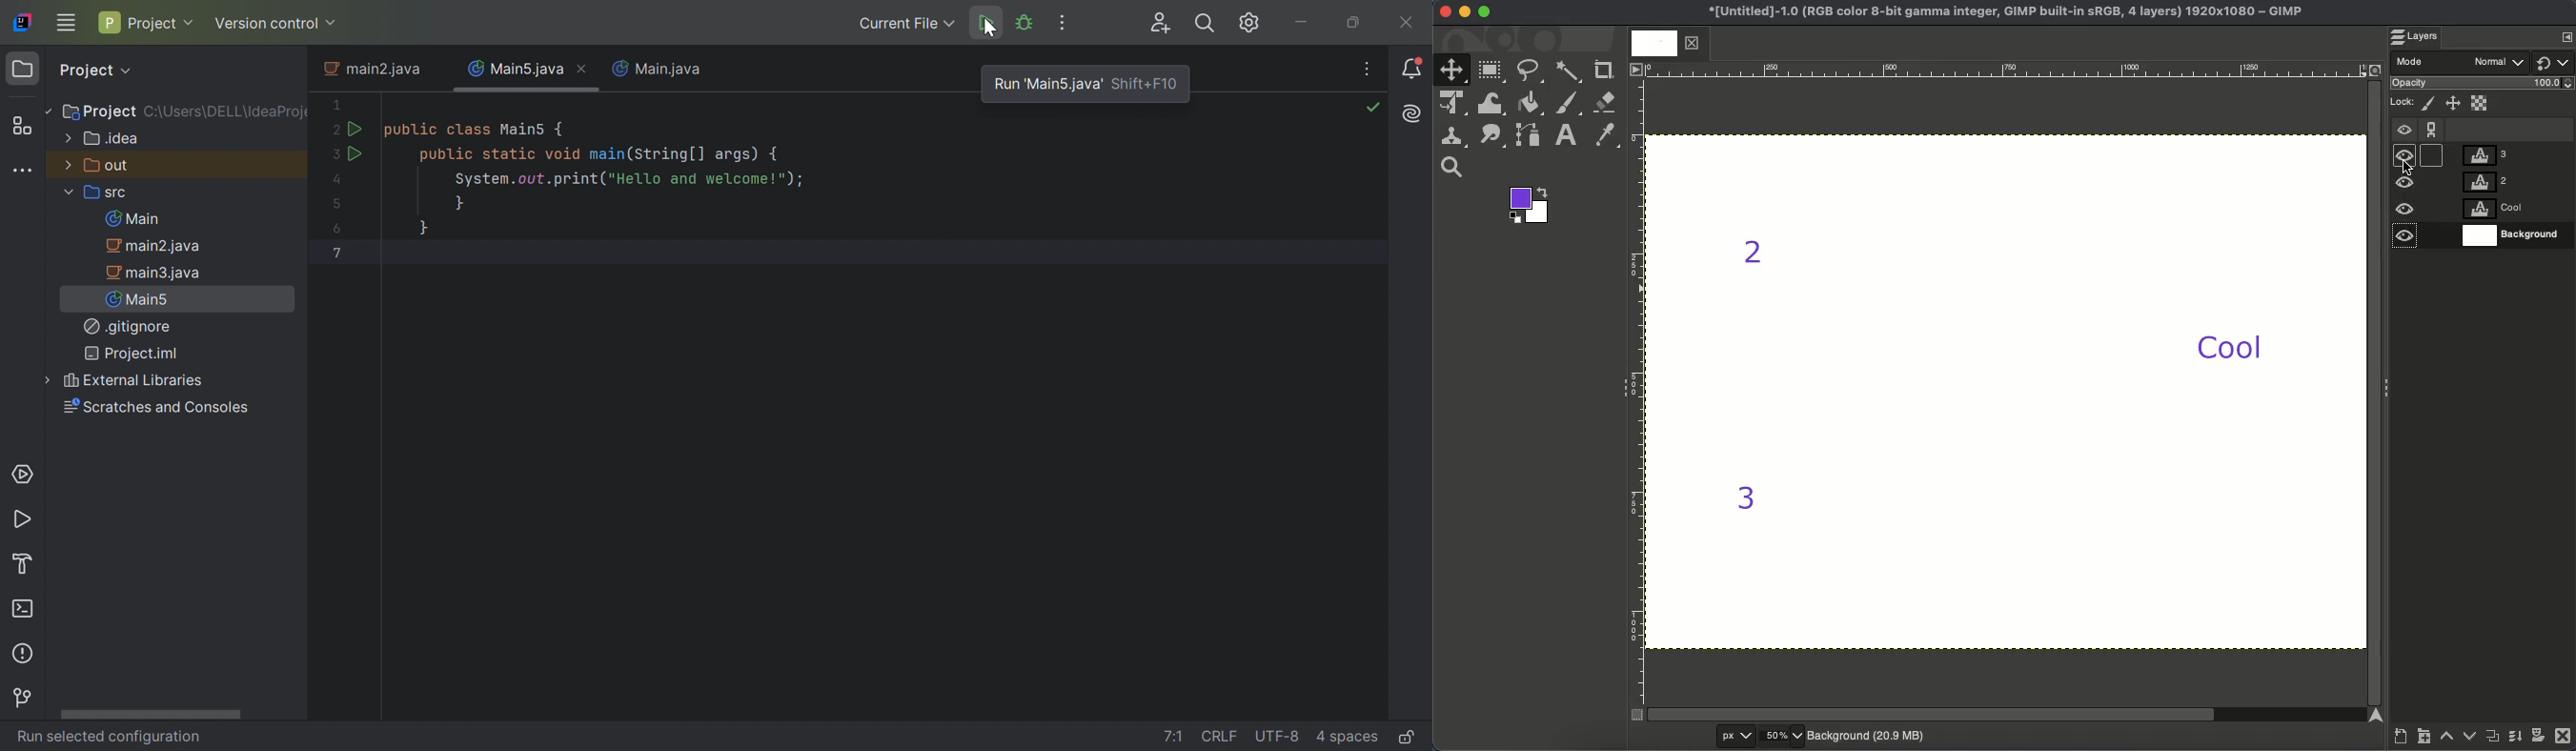 Image resolution: width=2576 pixels, height=756 pixels. Describe the element at coordinates (1207, 22) in the screenshot. I see `Search Everywhere` at that location.